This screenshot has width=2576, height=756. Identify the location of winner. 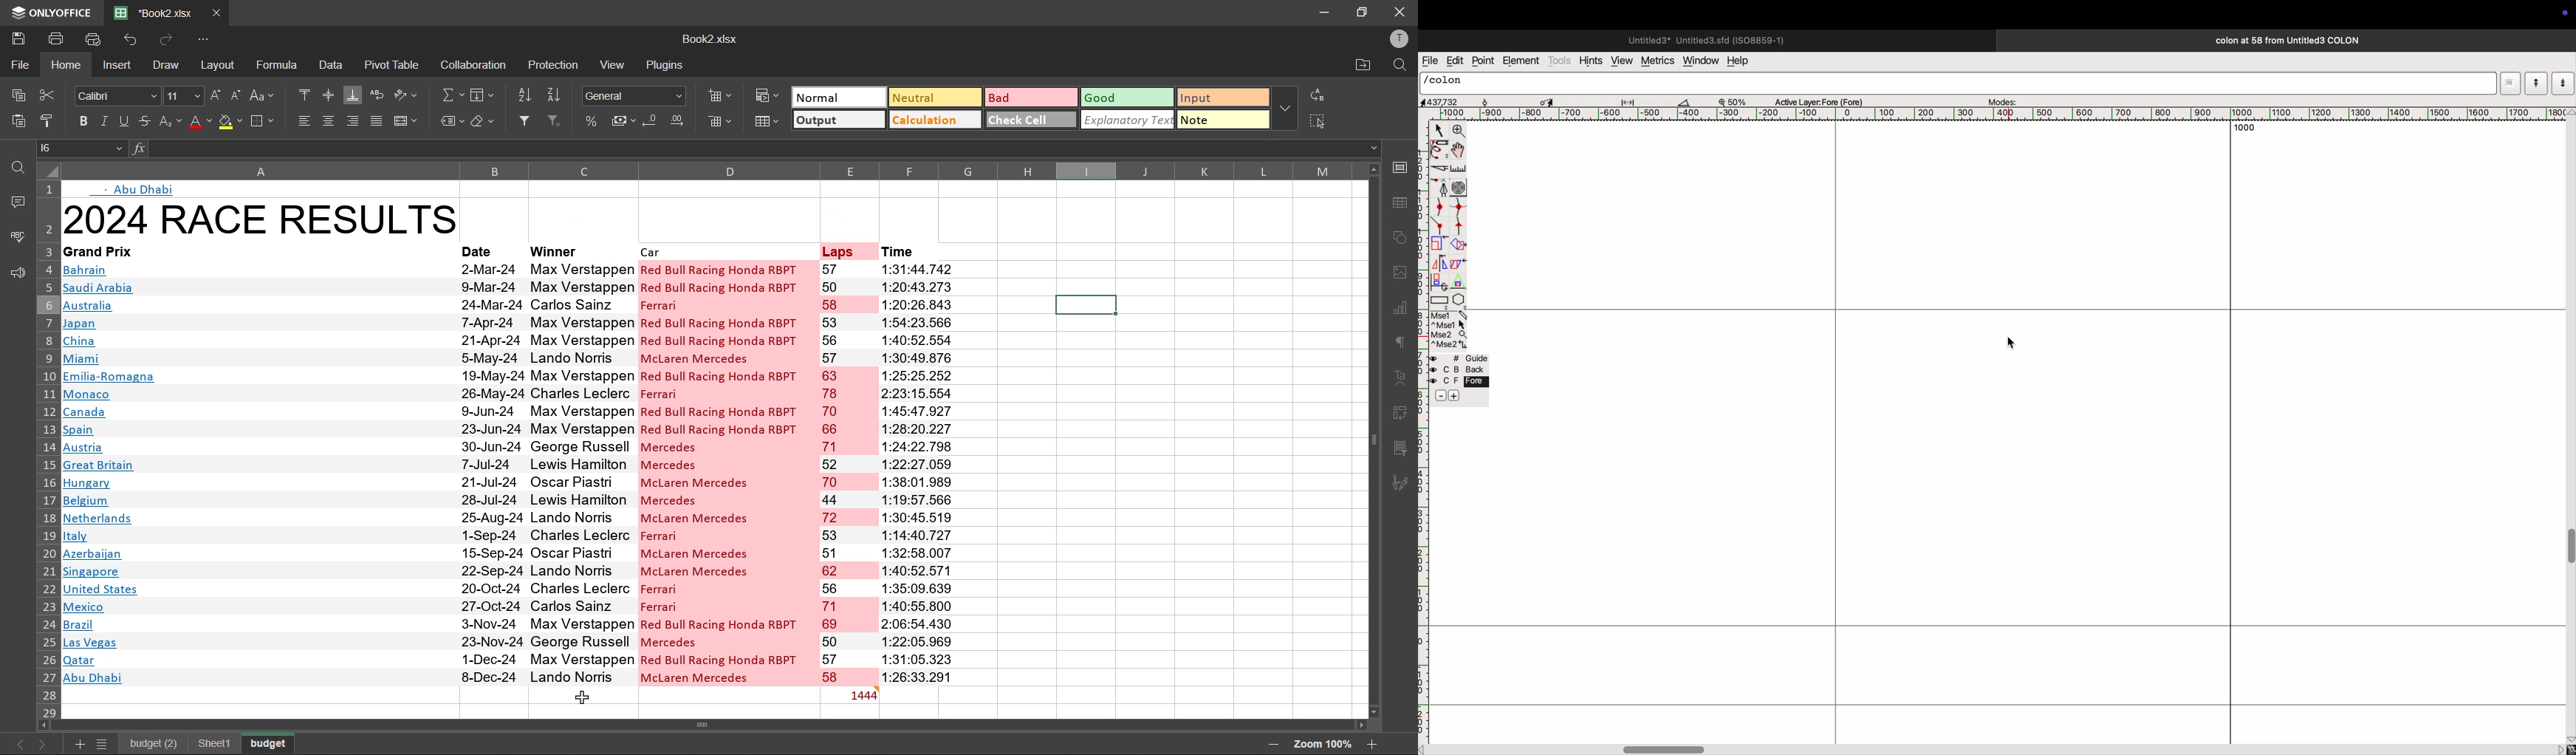
(574, 250).